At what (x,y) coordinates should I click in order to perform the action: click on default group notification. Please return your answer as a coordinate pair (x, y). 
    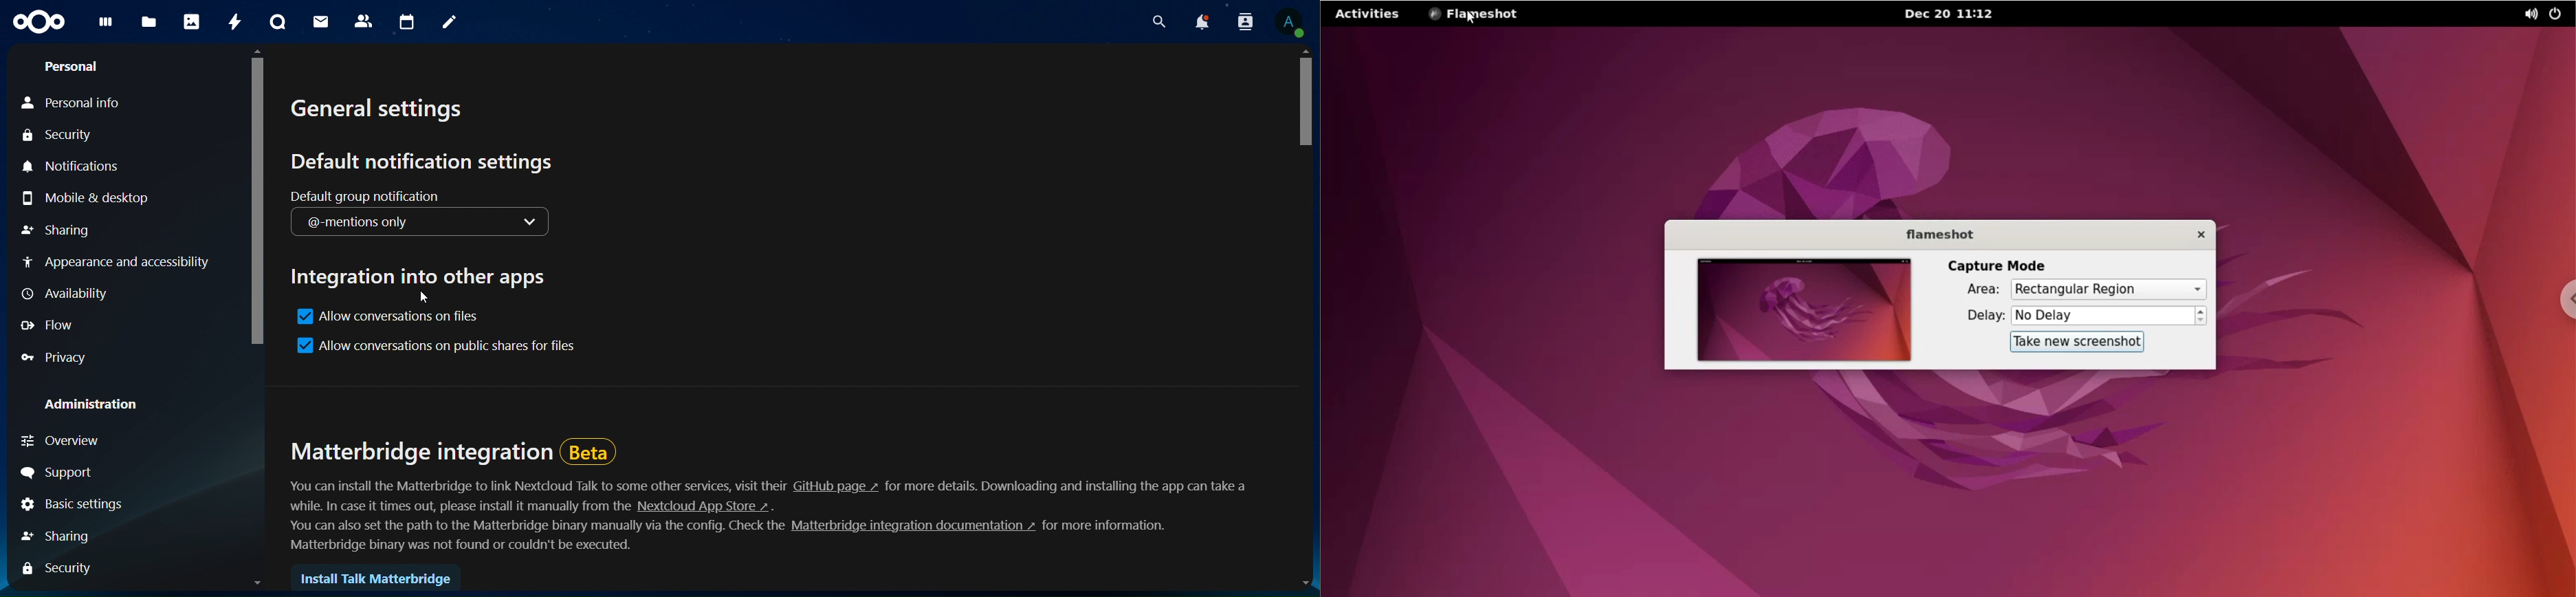
    Looking at the image, I should click on (374, 196).